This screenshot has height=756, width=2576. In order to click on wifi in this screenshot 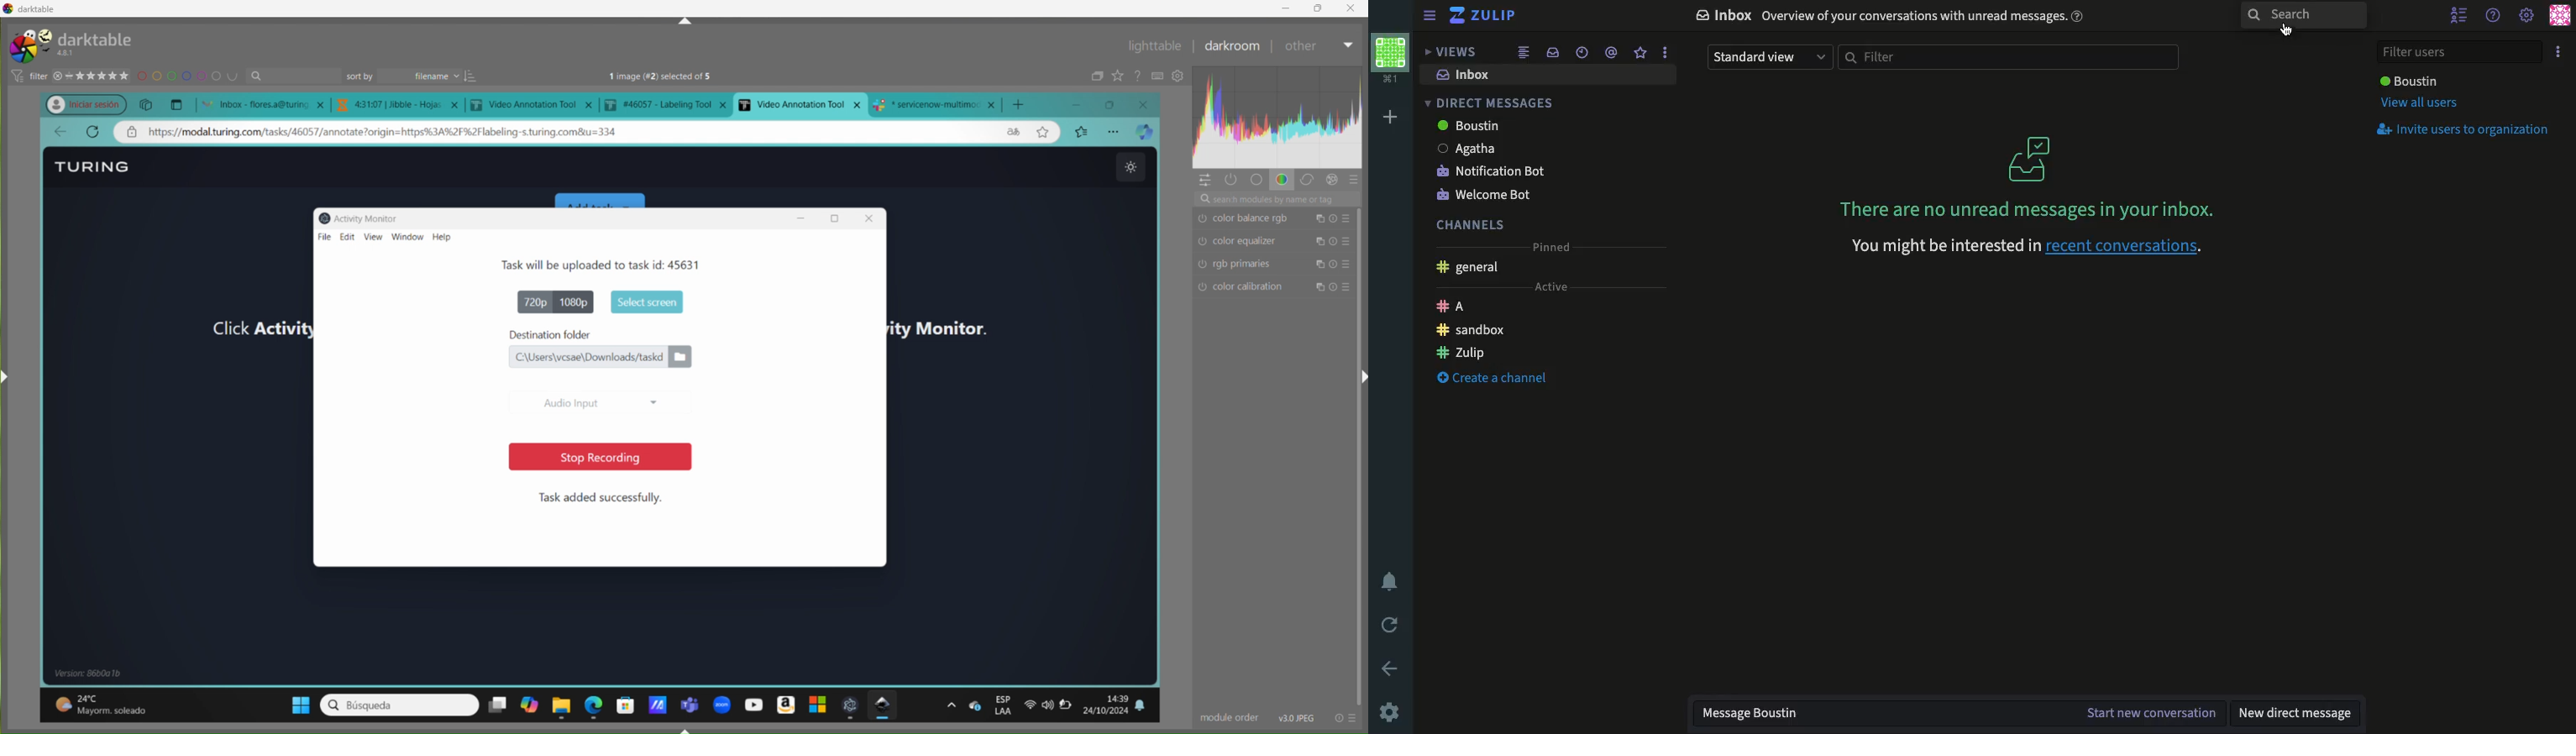, I will do `click(1028, 708)`.